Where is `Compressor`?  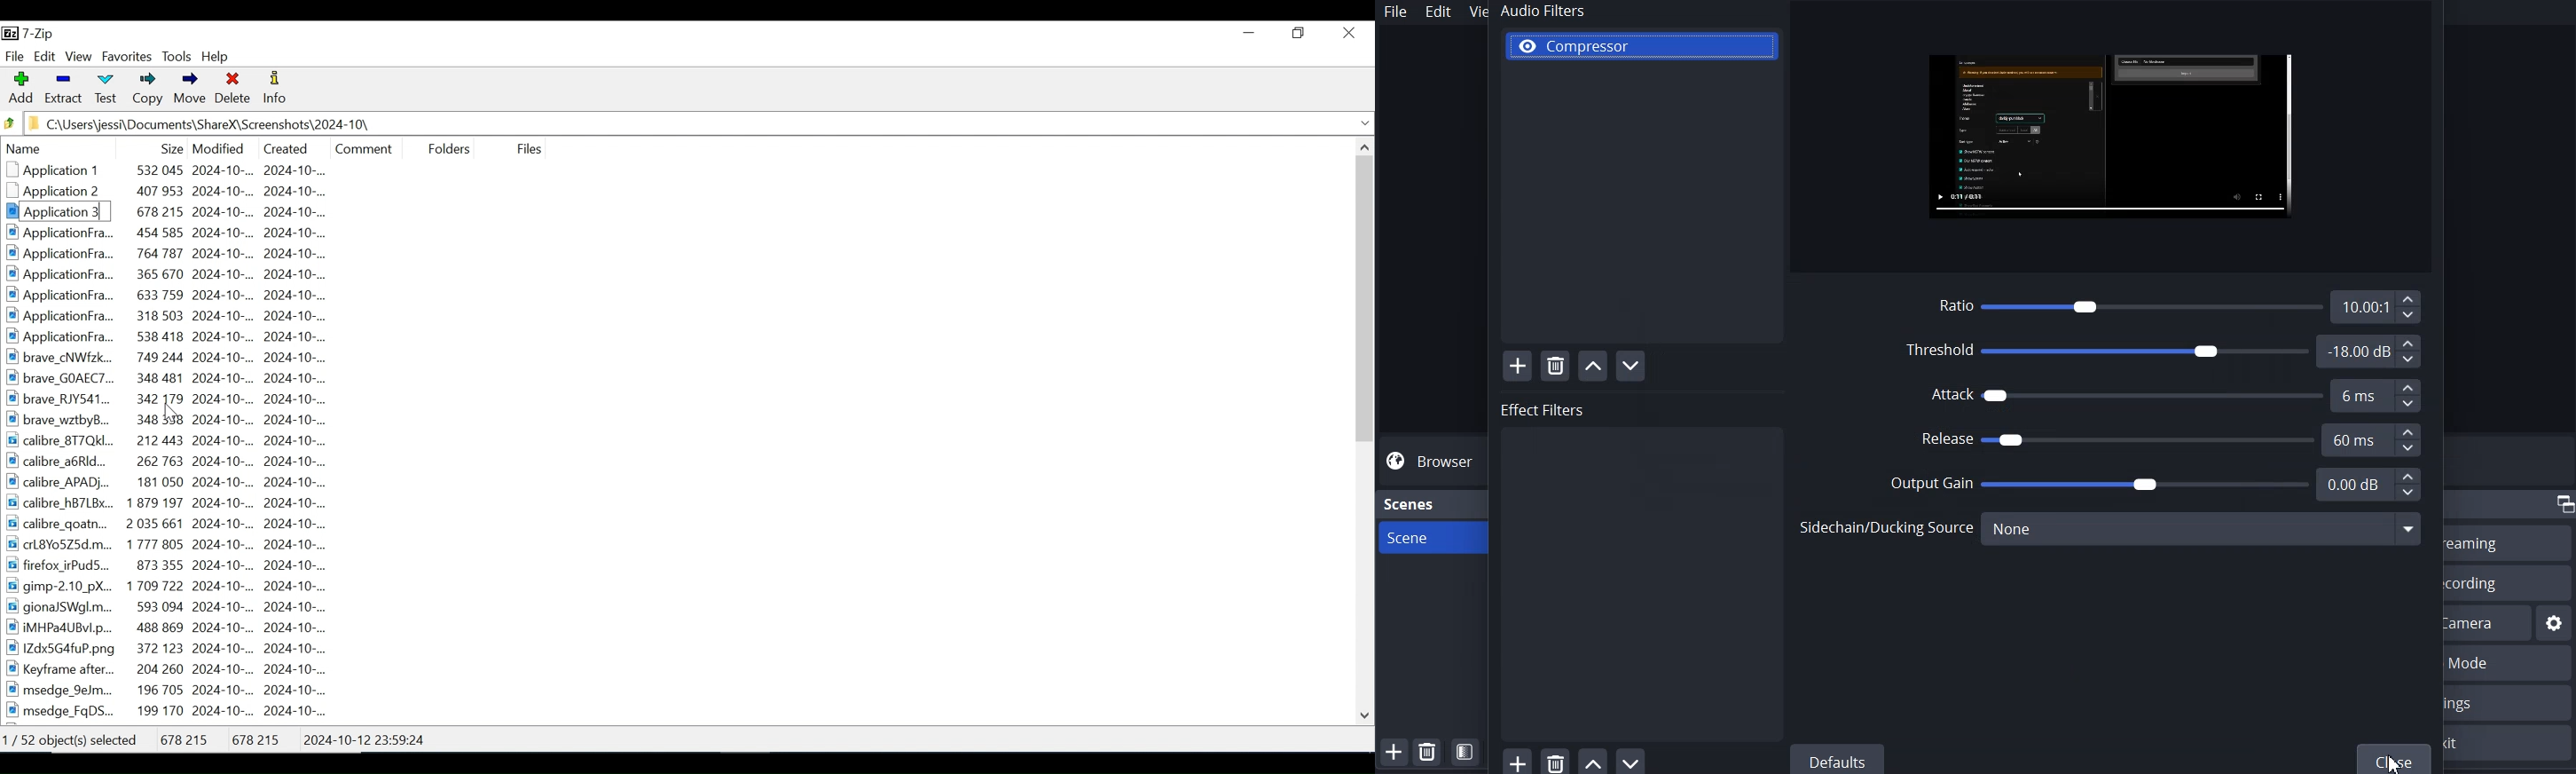 Compressor is located at coordinates (1644, 46).